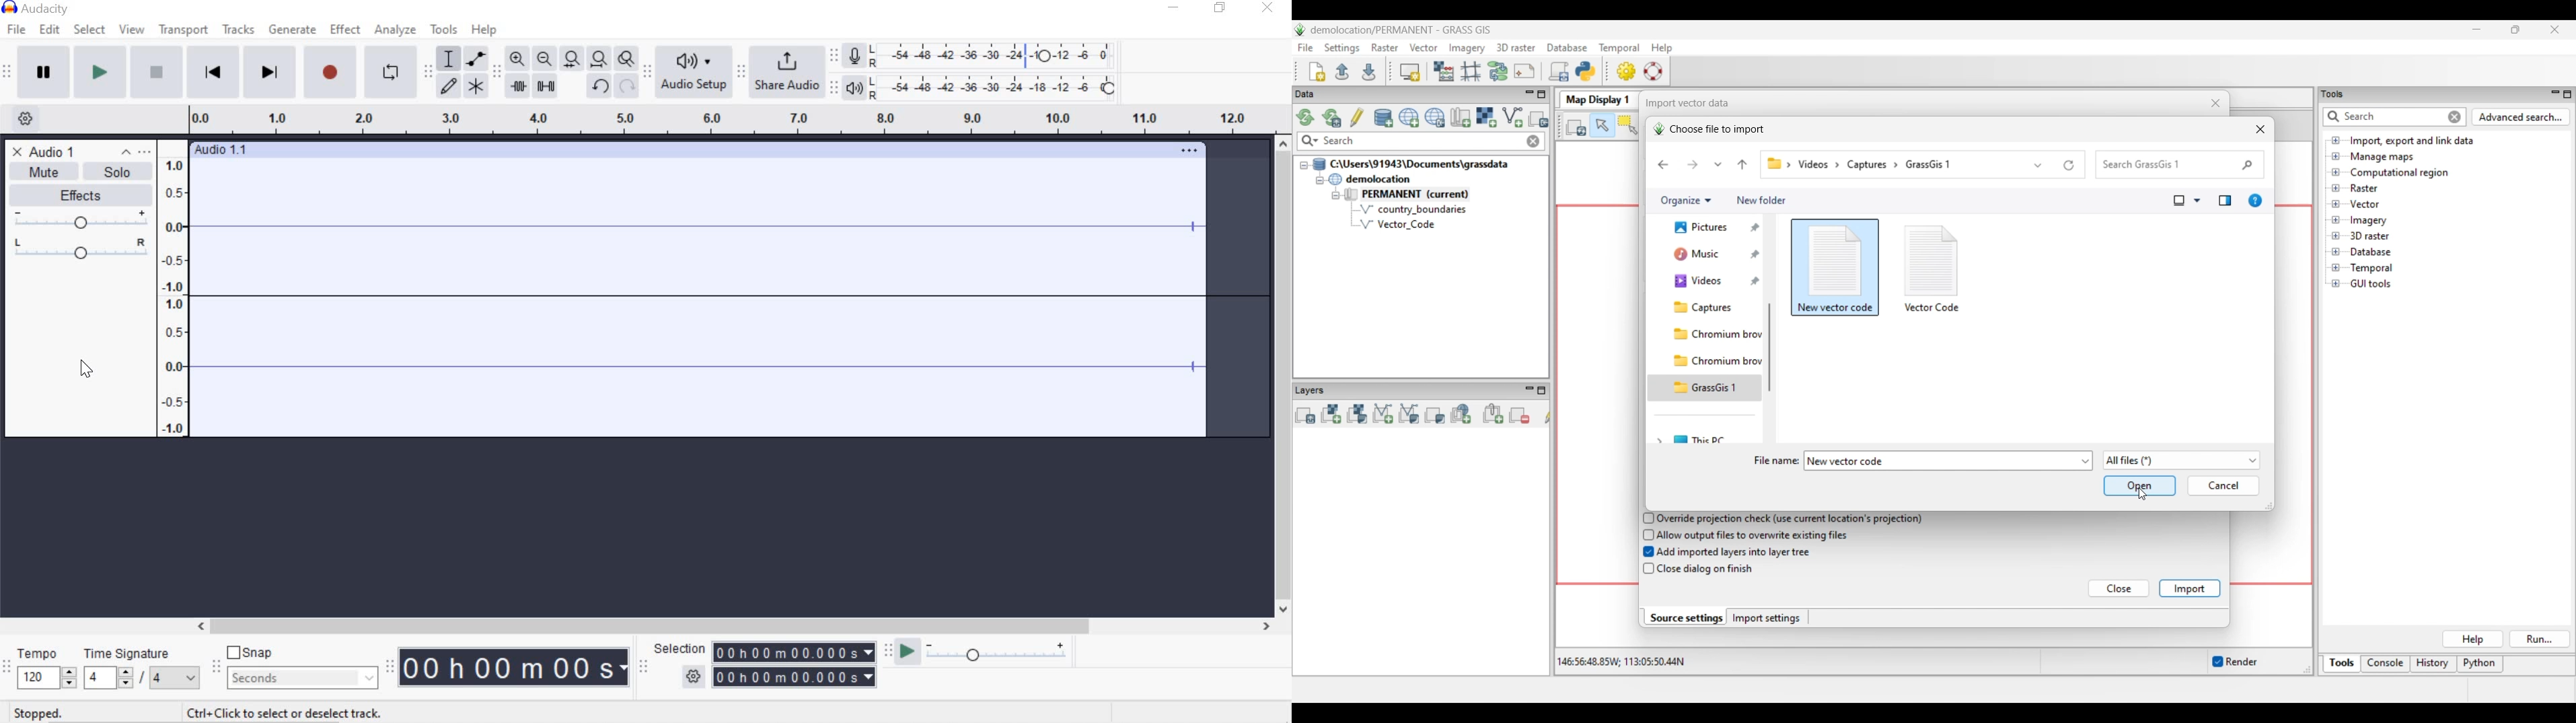  What do you see at coordinates (77, 194) in the screenshot?
I see `EFFECTS` at bounding box center [77, 194].